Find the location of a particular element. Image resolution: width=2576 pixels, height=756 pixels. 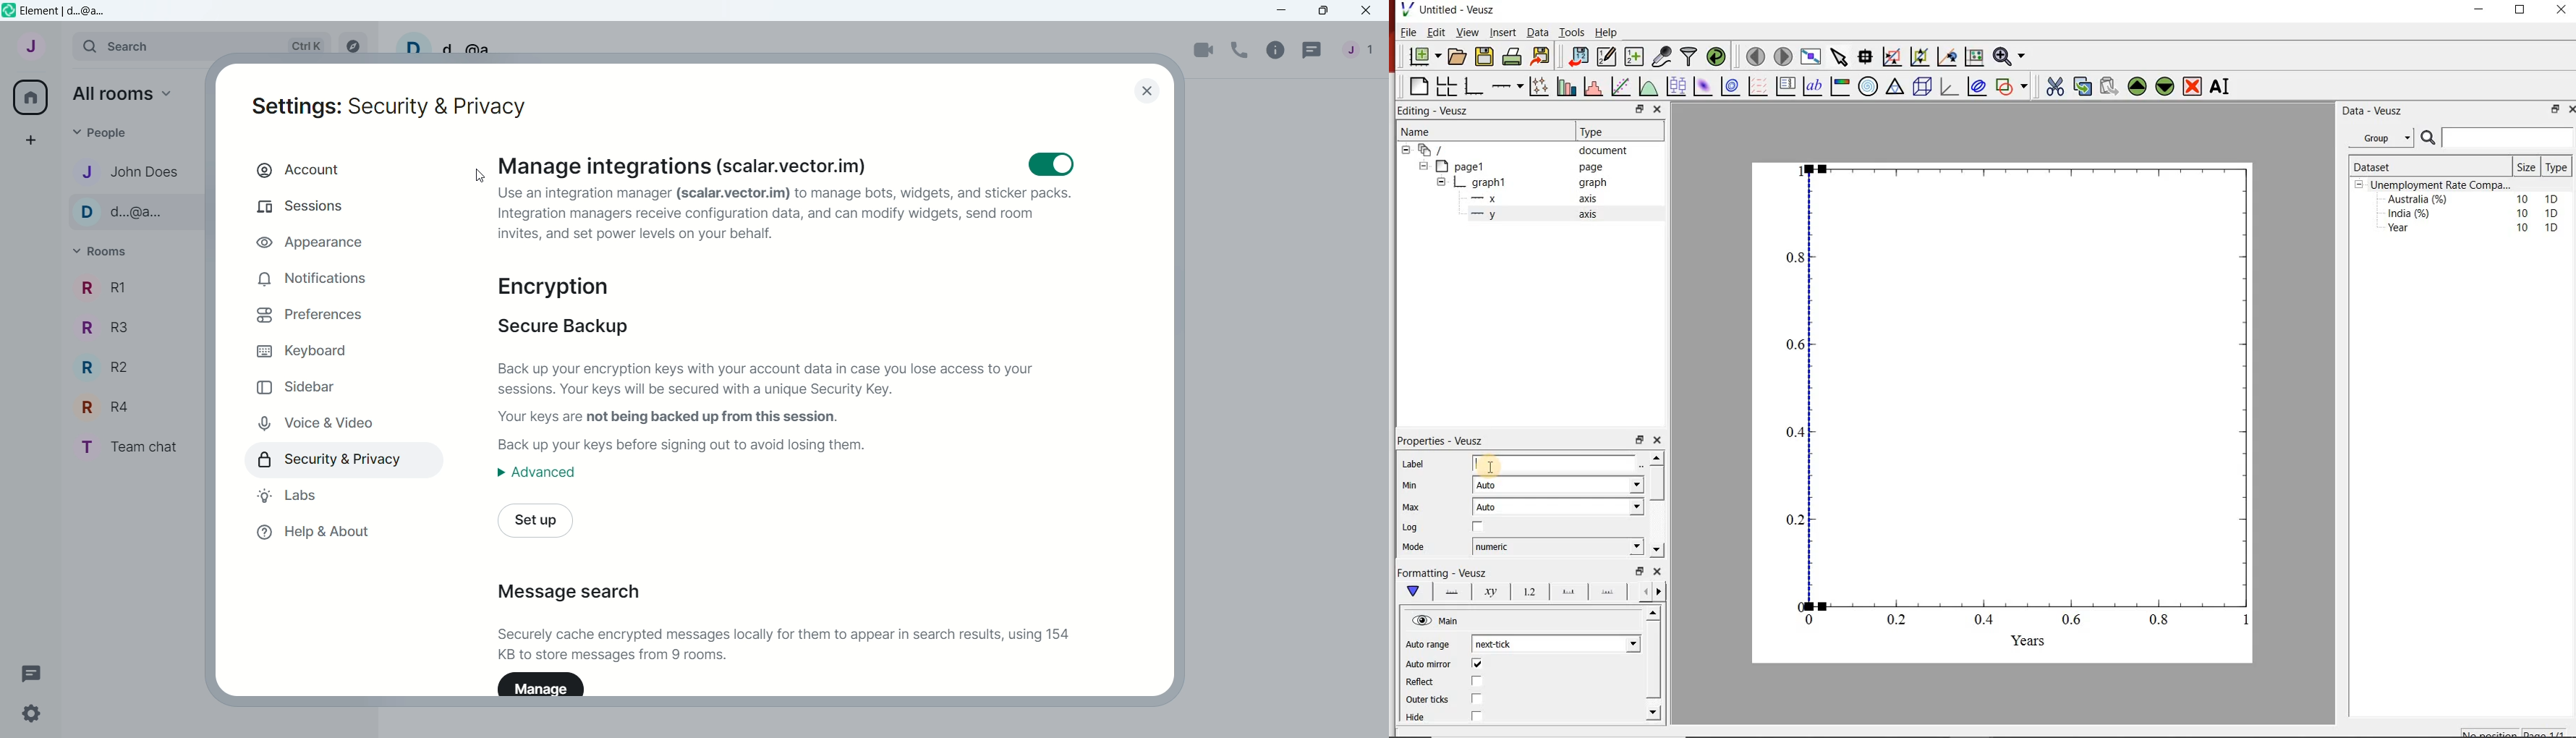

notifications is located at coordinates (318, 279).